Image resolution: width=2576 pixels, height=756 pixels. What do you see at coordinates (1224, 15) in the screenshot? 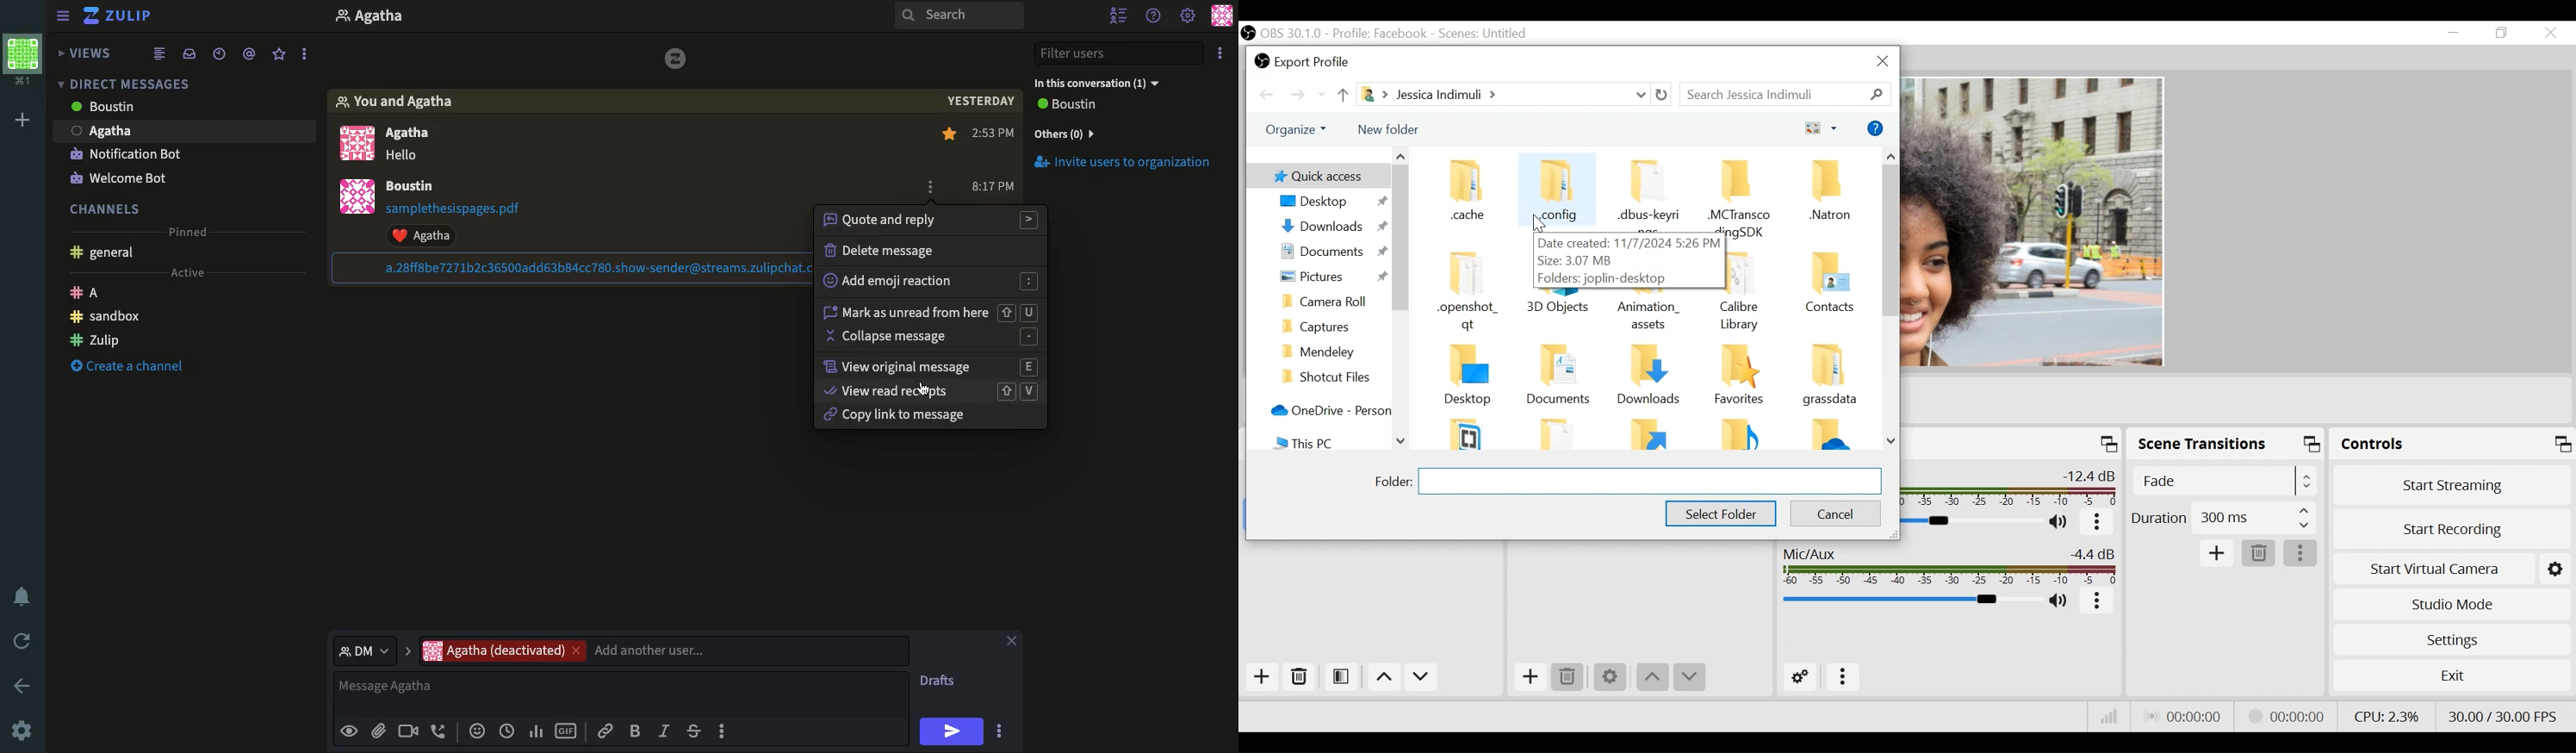
I see `Profile` at bounding box center [1224, 15].